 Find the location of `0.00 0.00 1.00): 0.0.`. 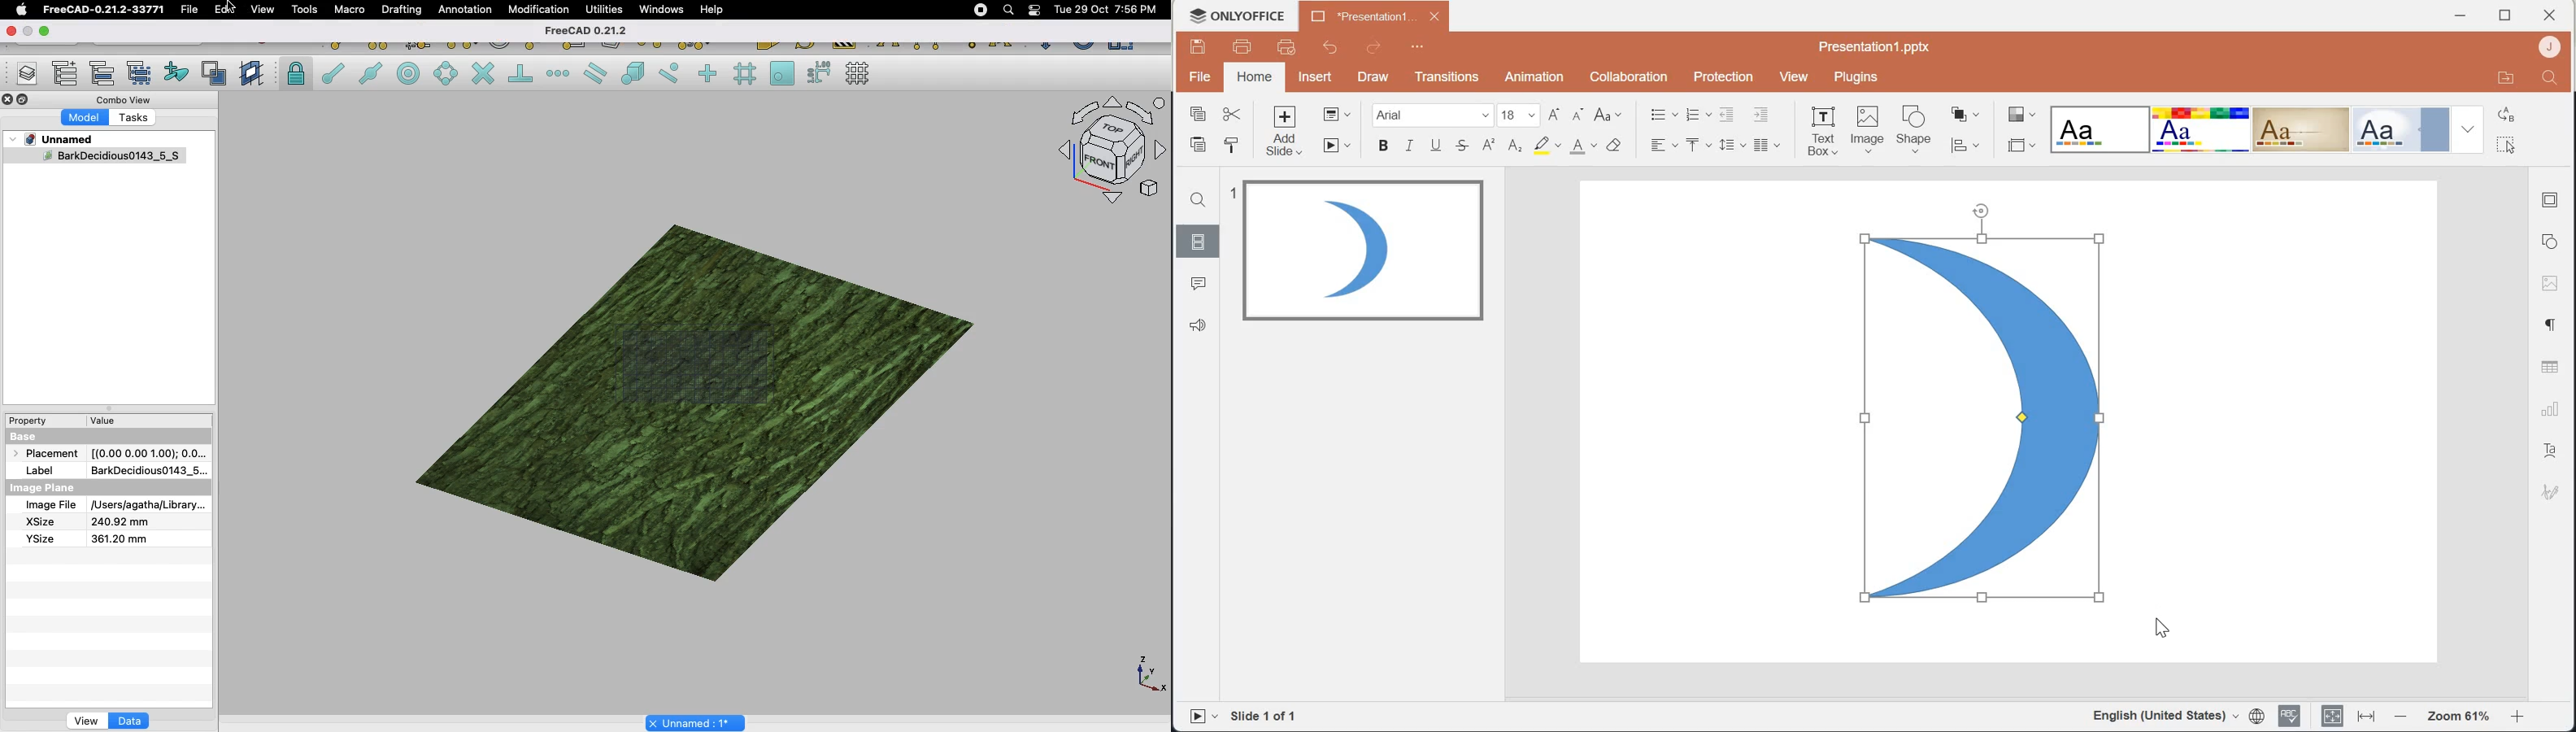

0.00 0.00 1.00): 0.0. is located at coordinates (149, 451).